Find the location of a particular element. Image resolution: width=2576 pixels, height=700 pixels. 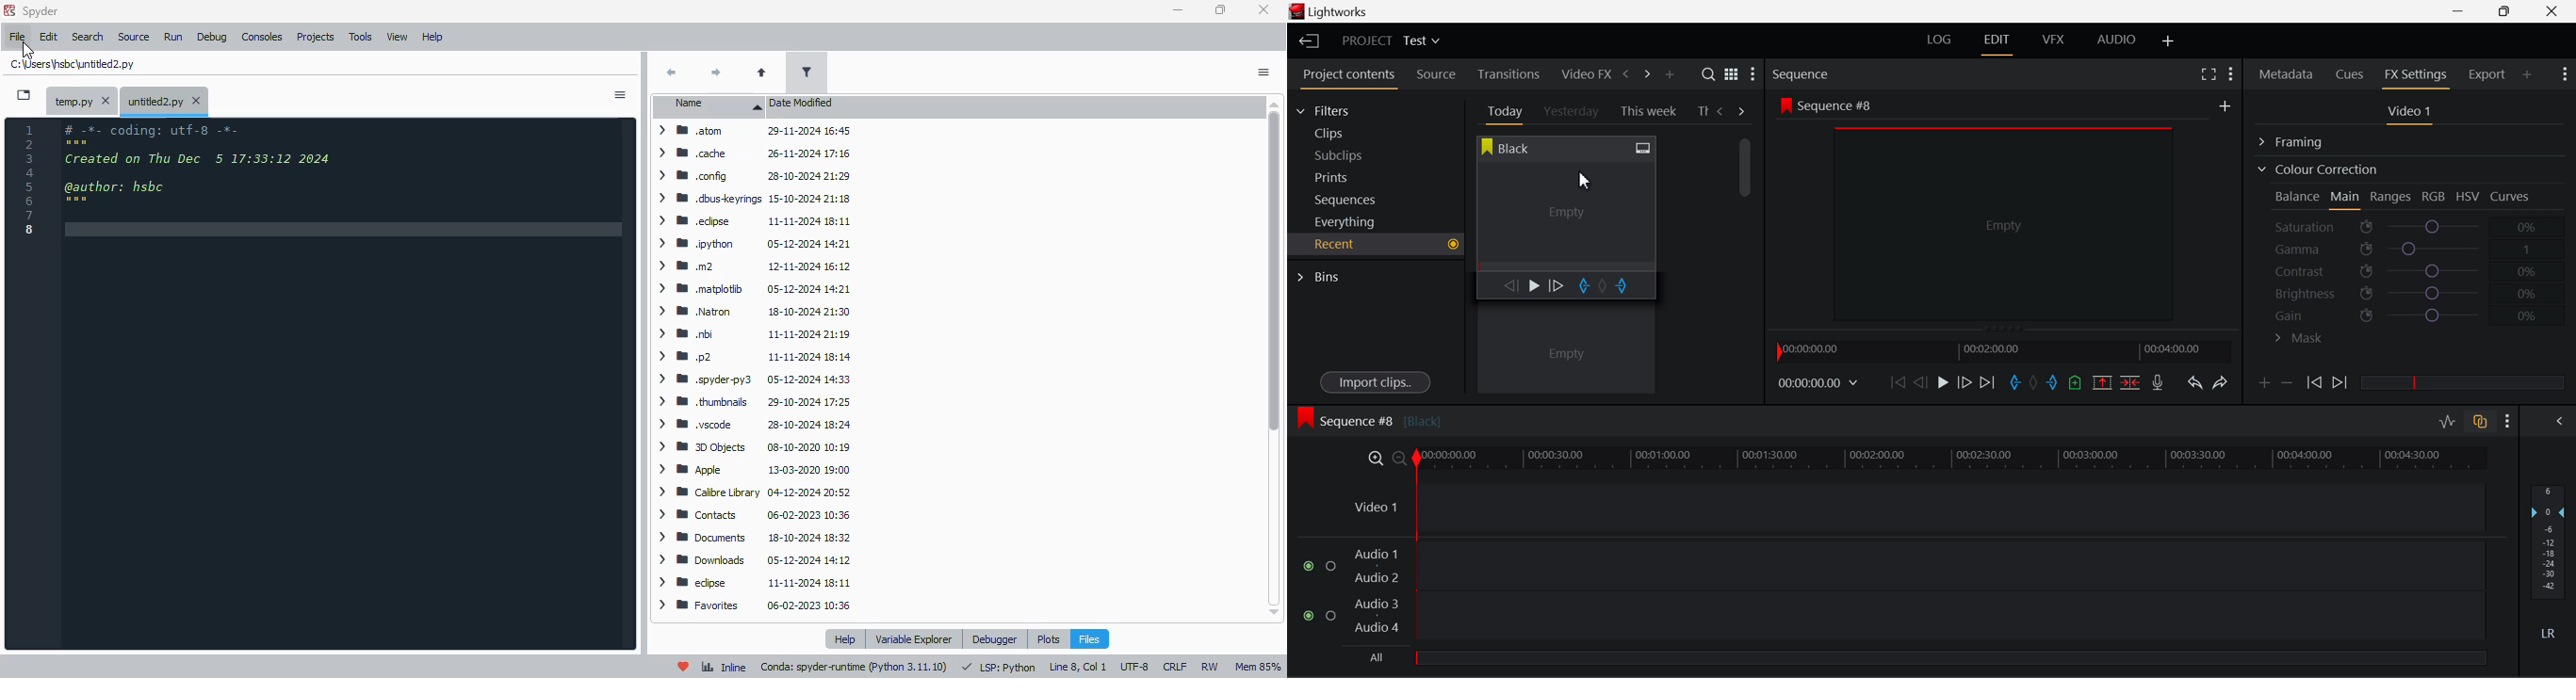

Delete keyframe is located at coordinates (2287, 385).